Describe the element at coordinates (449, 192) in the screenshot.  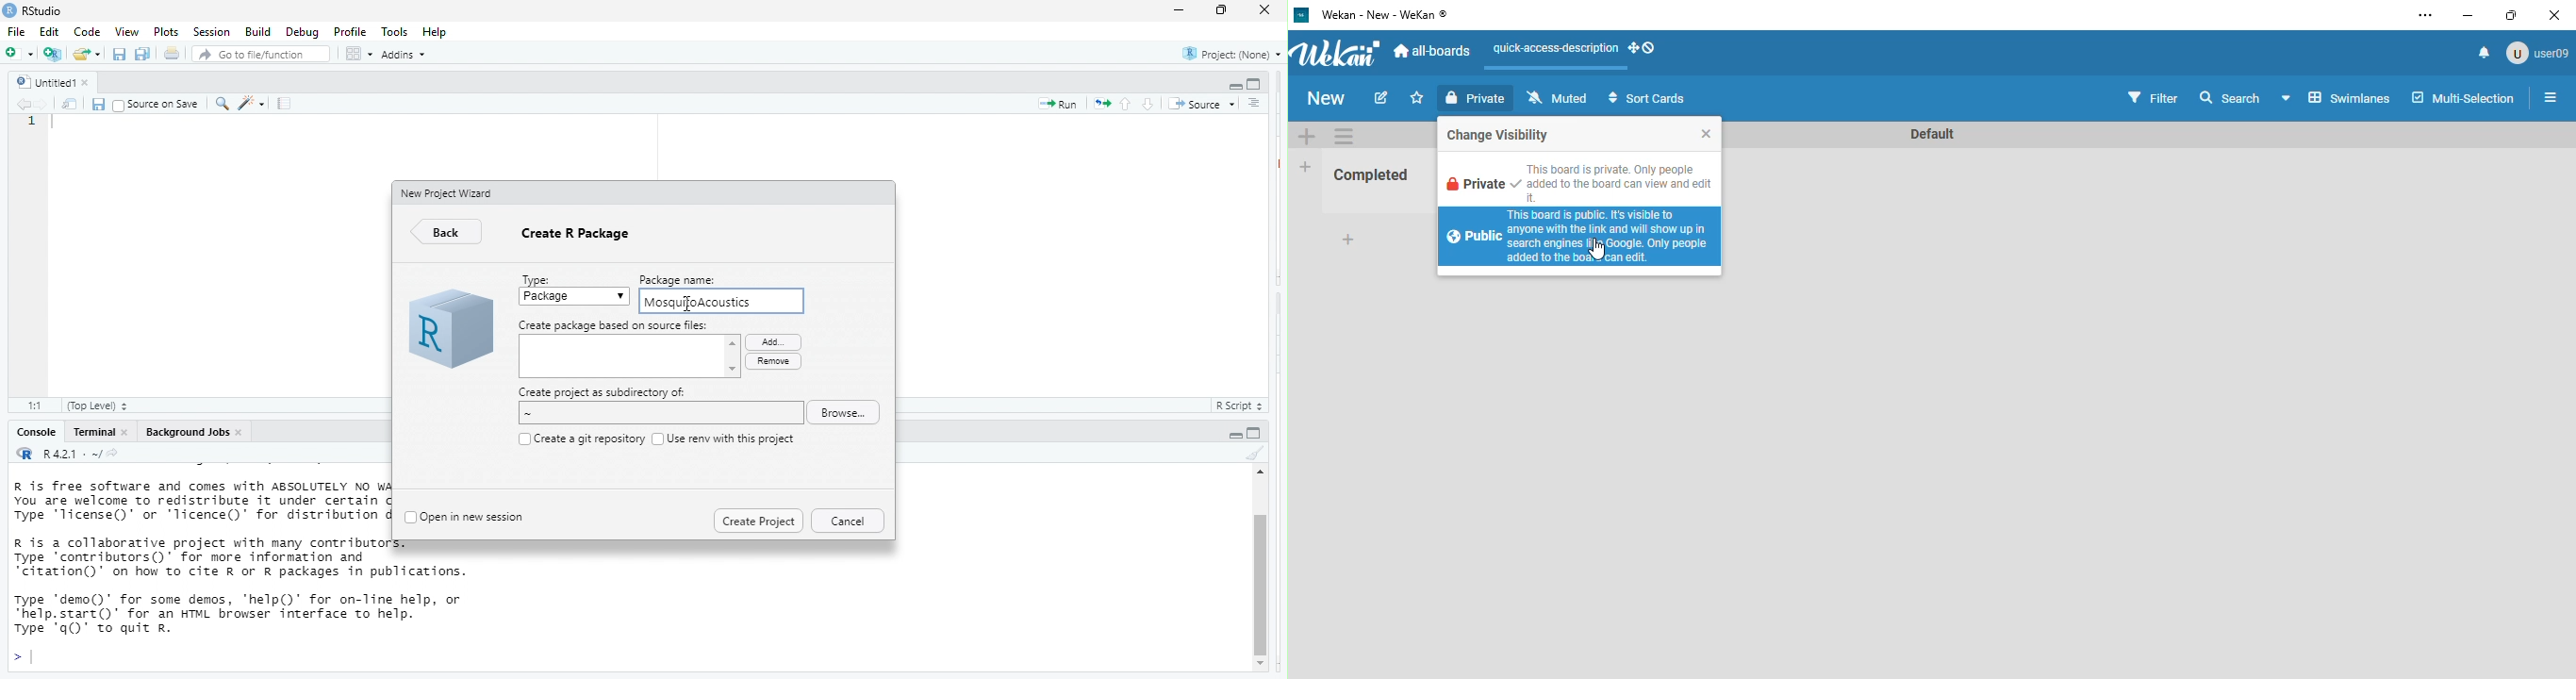
I see `New Project Wizard` at that location.